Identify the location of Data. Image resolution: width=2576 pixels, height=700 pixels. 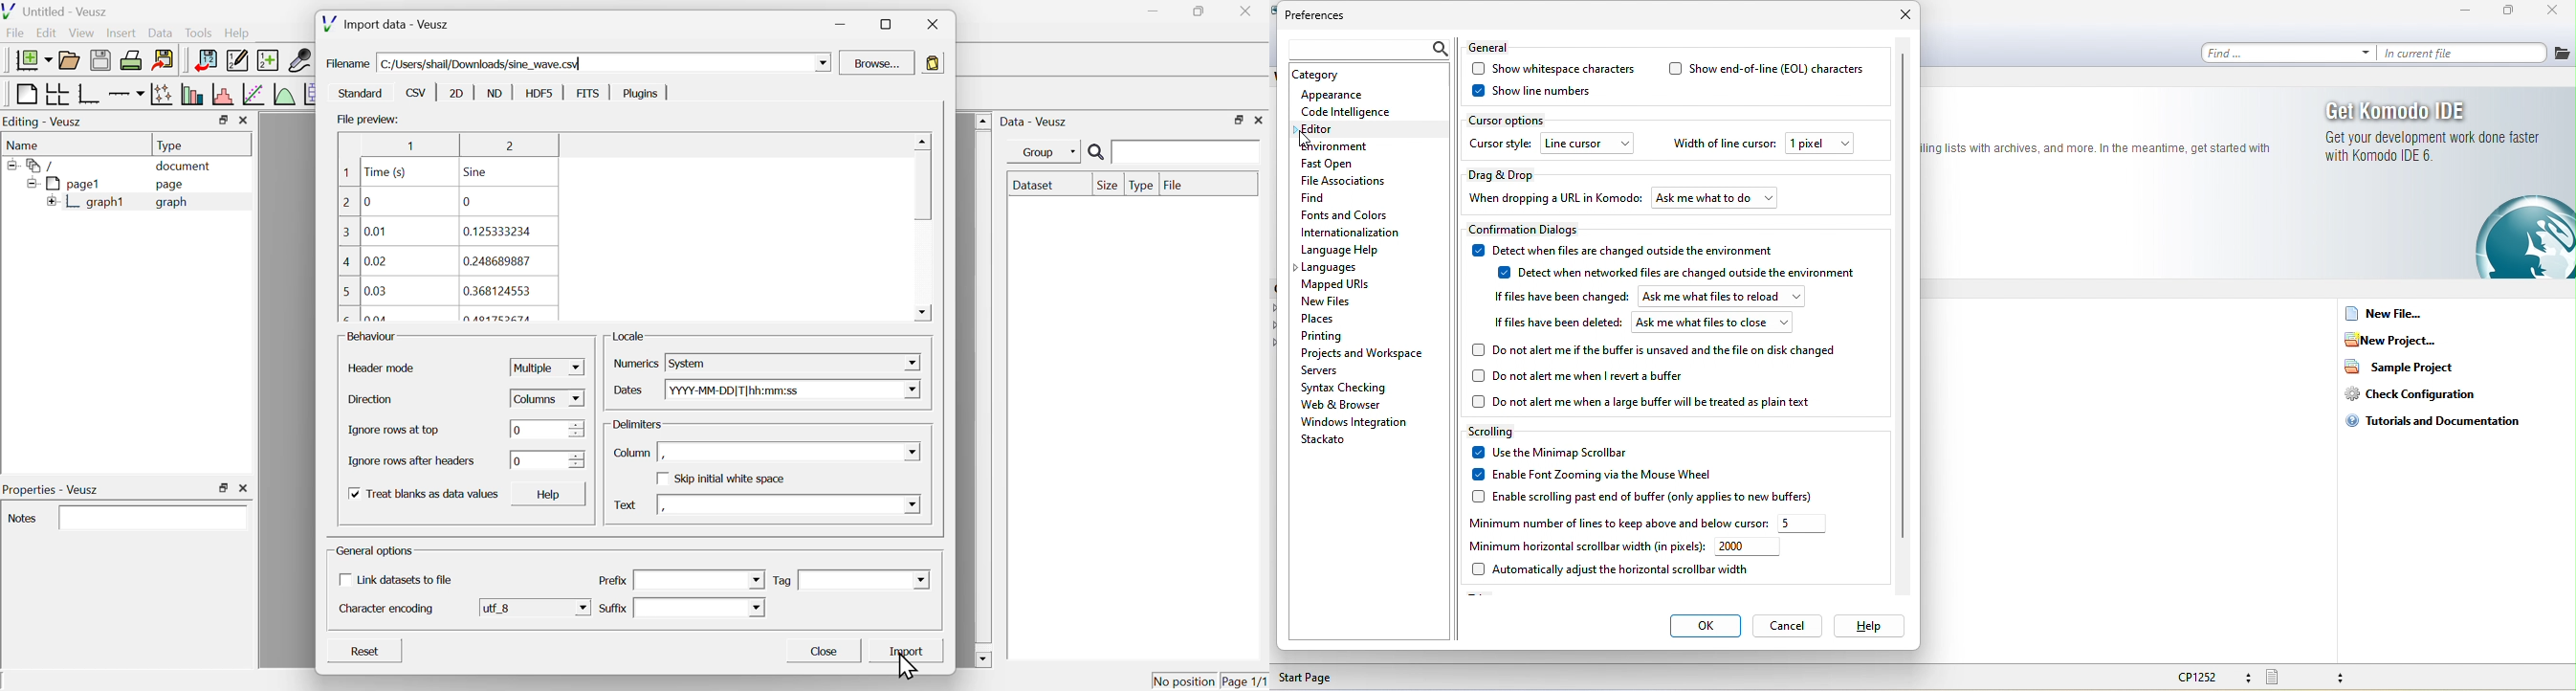
(161, 31).